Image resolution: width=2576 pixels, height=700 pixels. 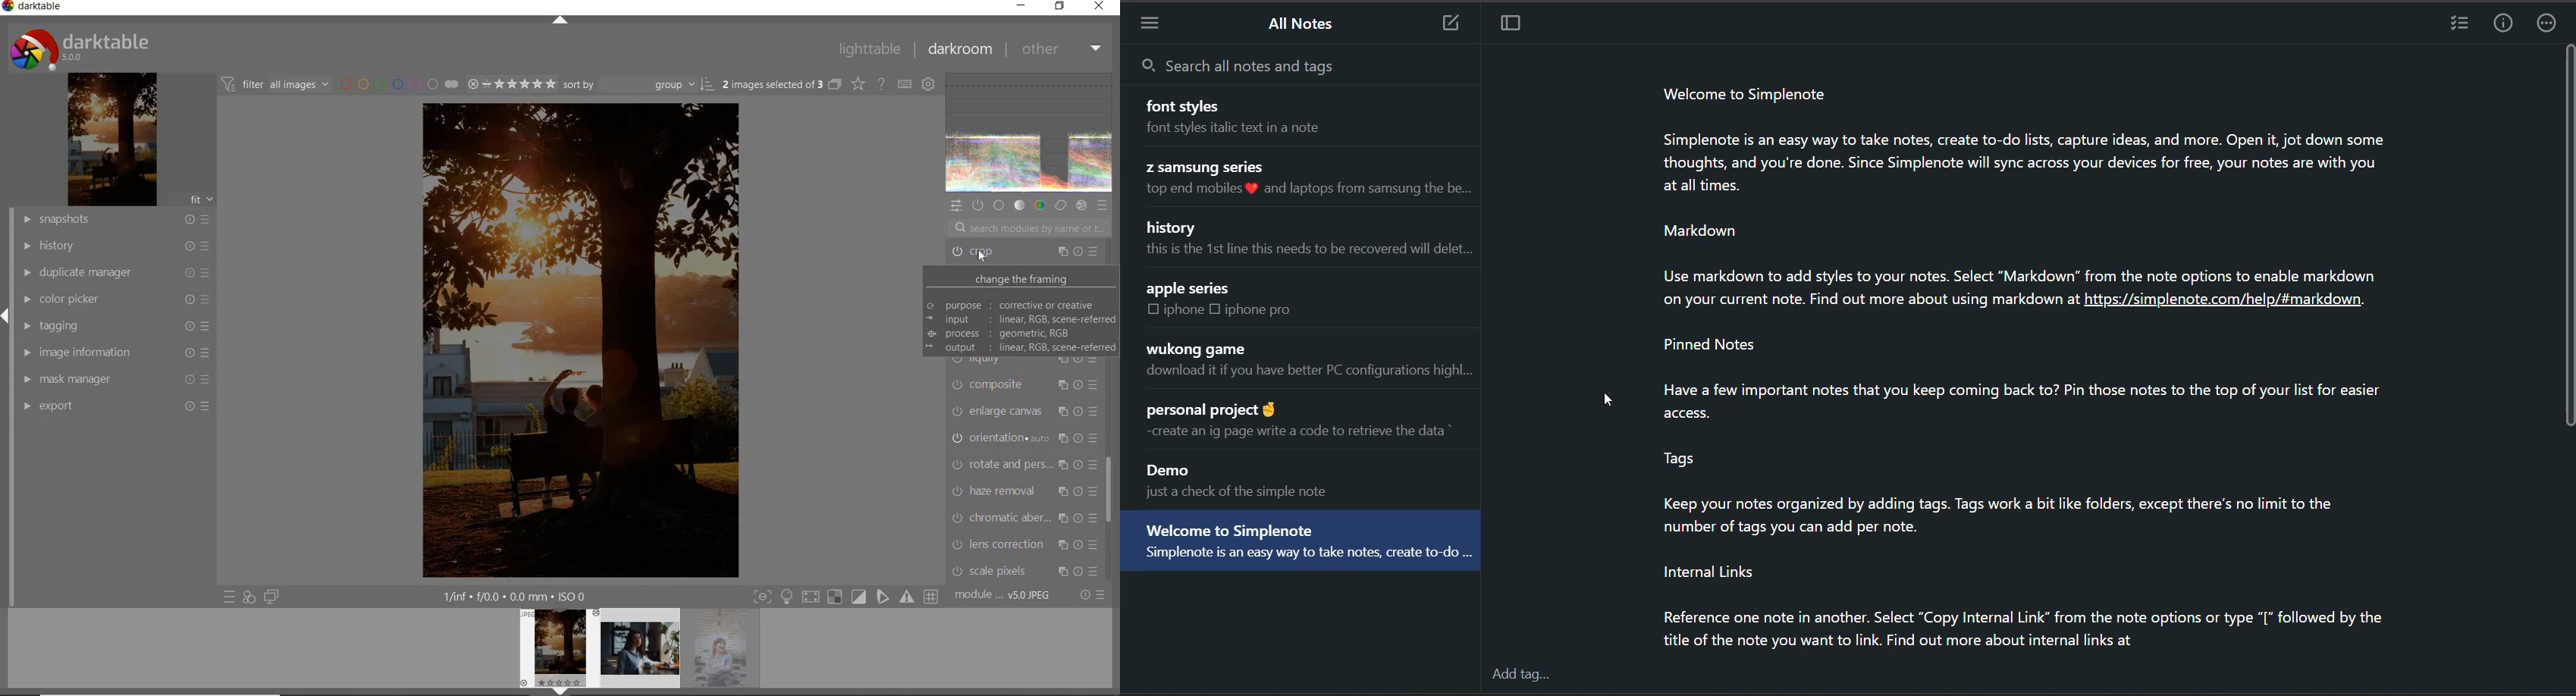 I want to click on rotate, so click(x=1025, y=465).